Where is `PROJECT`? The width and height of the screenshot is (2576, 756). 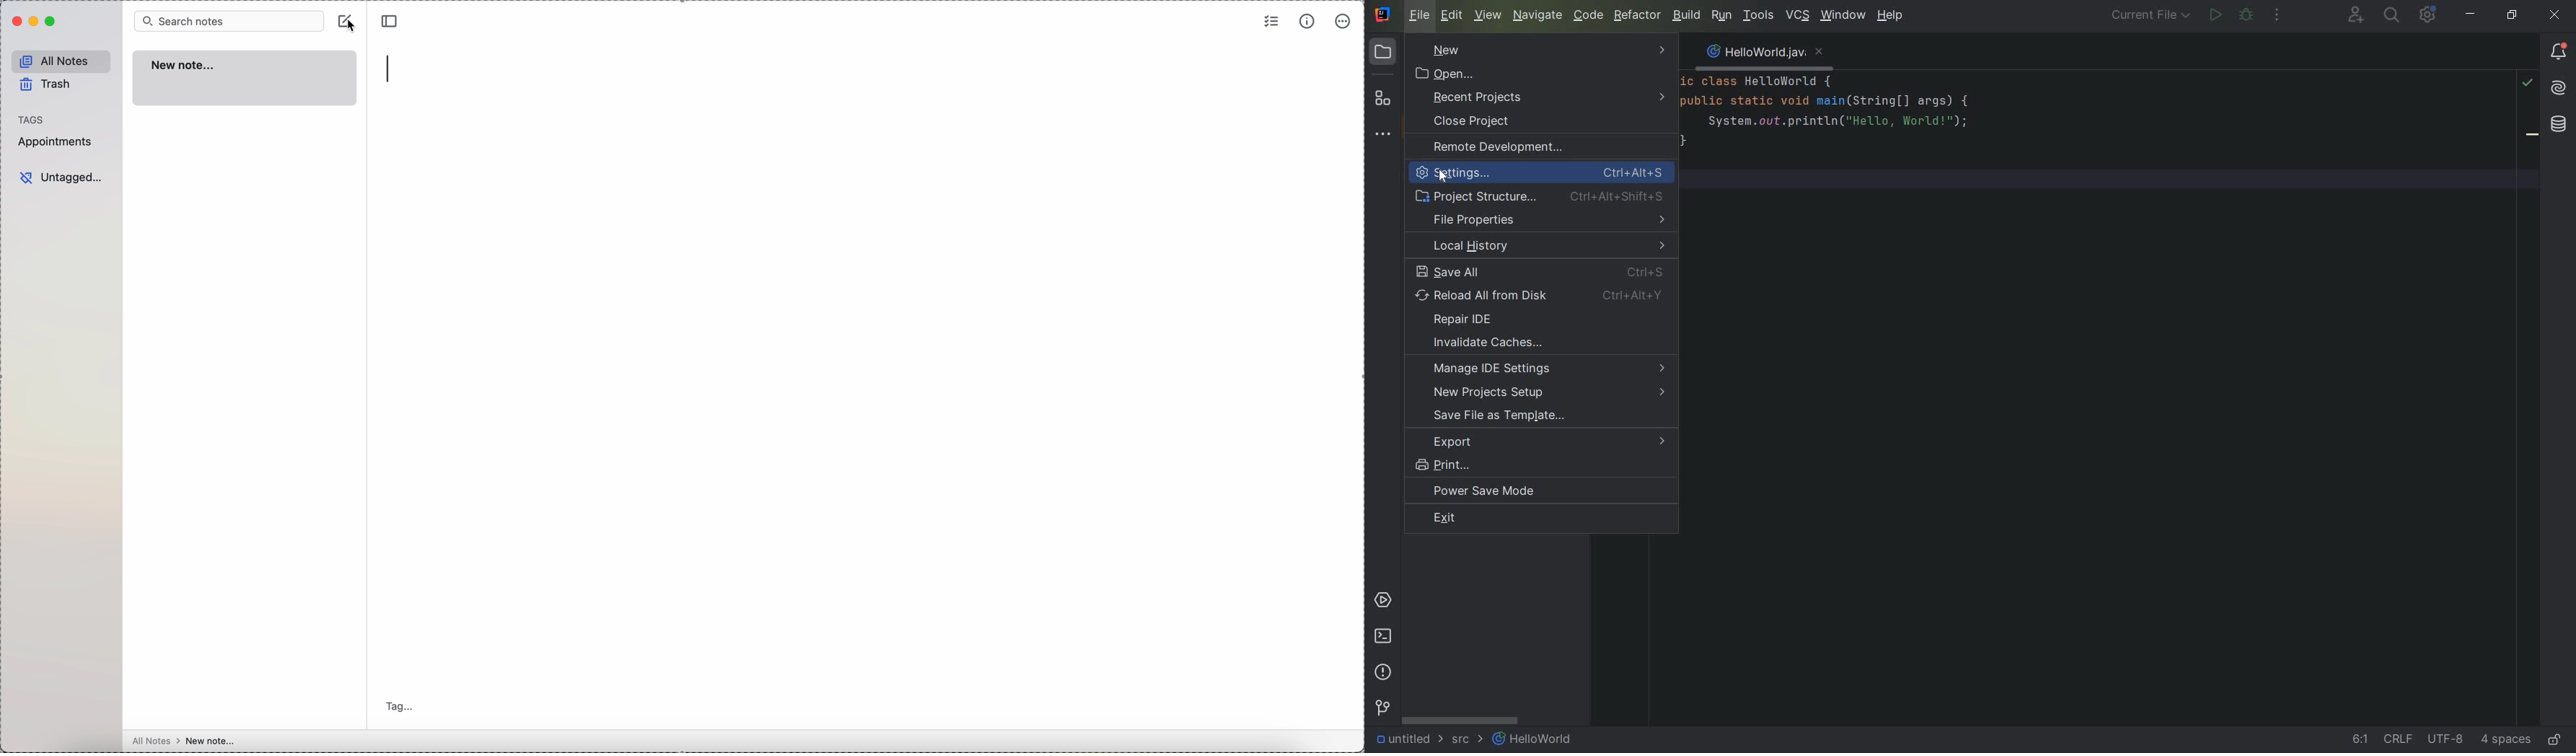 PROJECT is located at coordinates (1384, 53).